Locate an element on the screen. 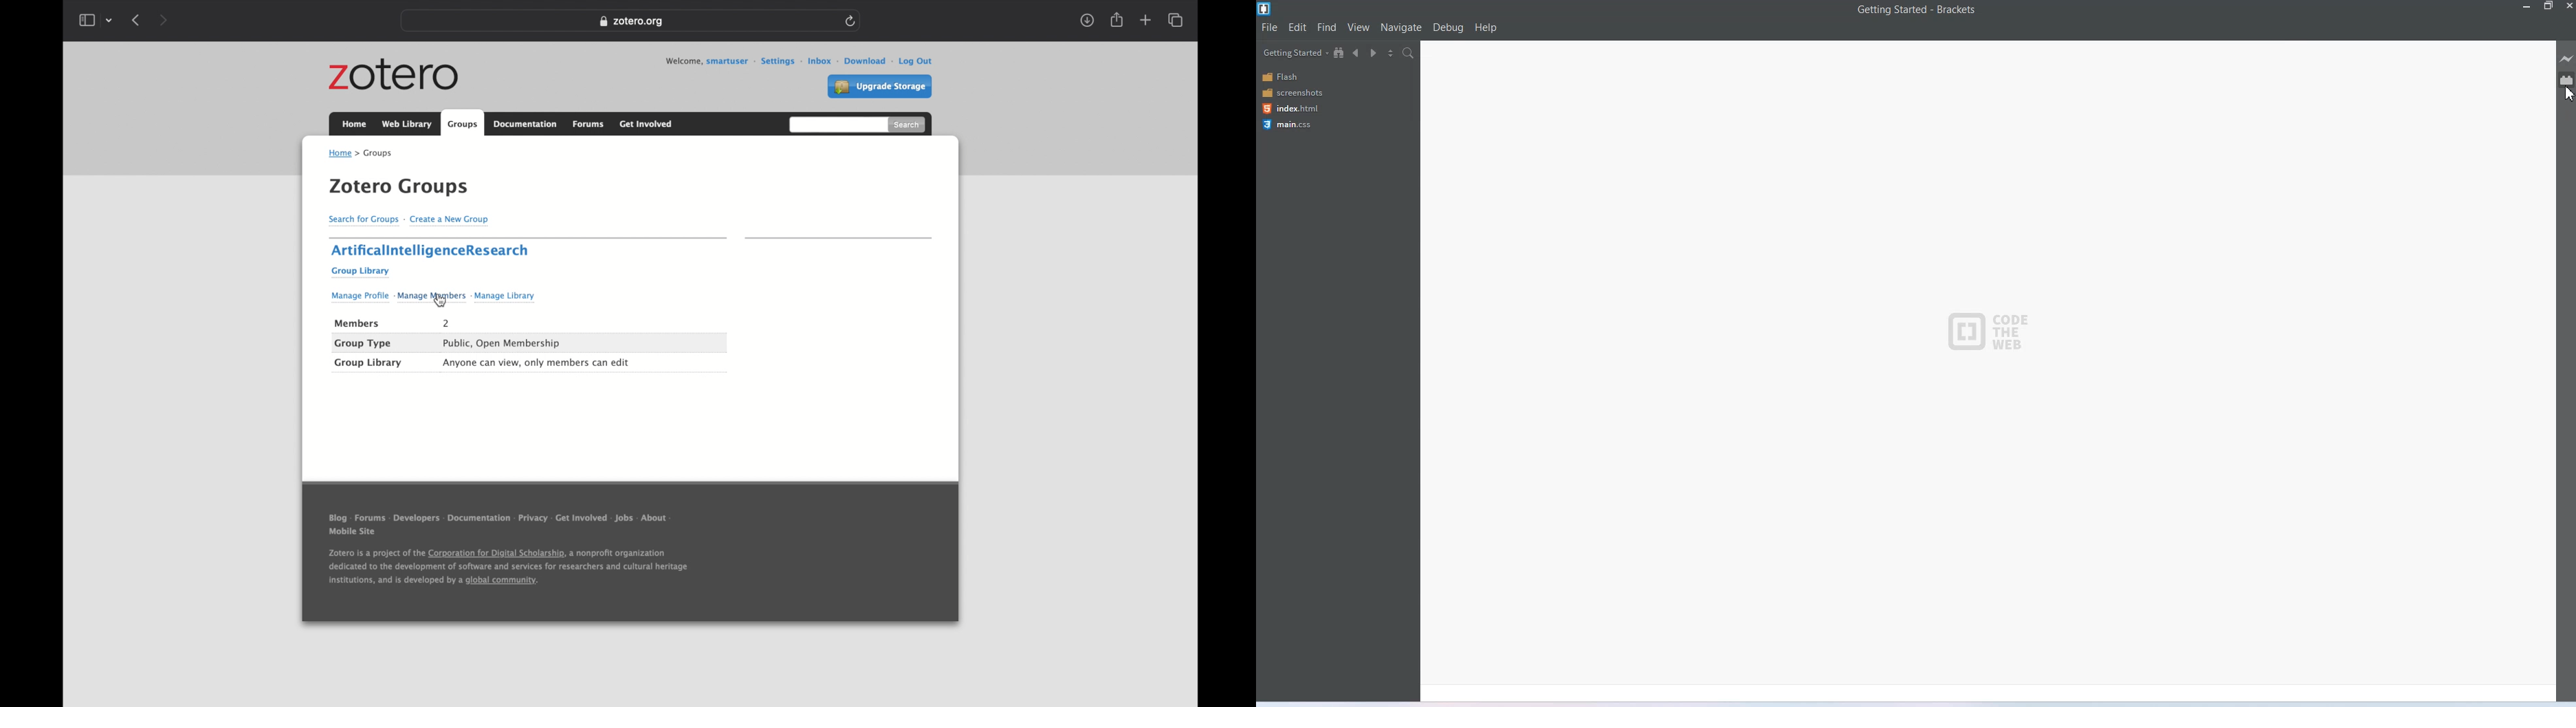 This screenshot has width=2576, height=728. groups is located at coordinates (378, 154).